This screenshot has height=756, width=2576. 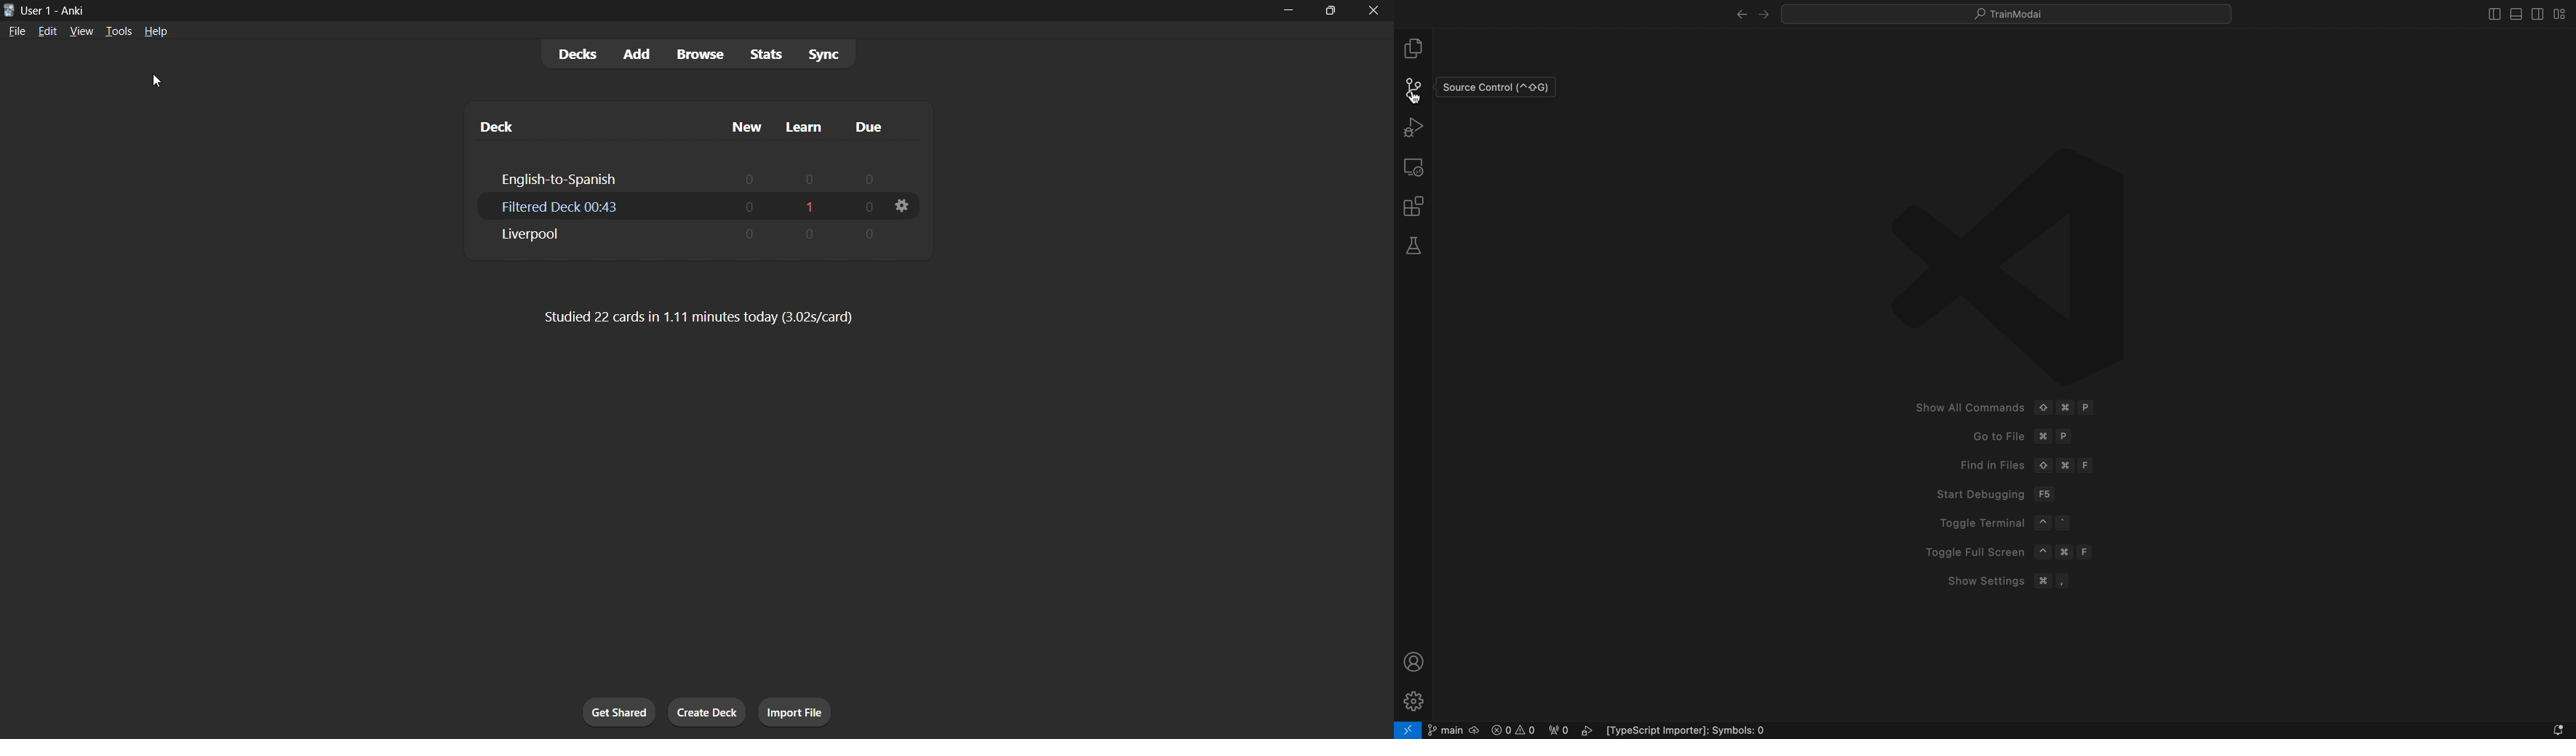 What do you see at coordinates (599, 11) in the screenshot?
I see `title bar` at bounding box center [599, 11].